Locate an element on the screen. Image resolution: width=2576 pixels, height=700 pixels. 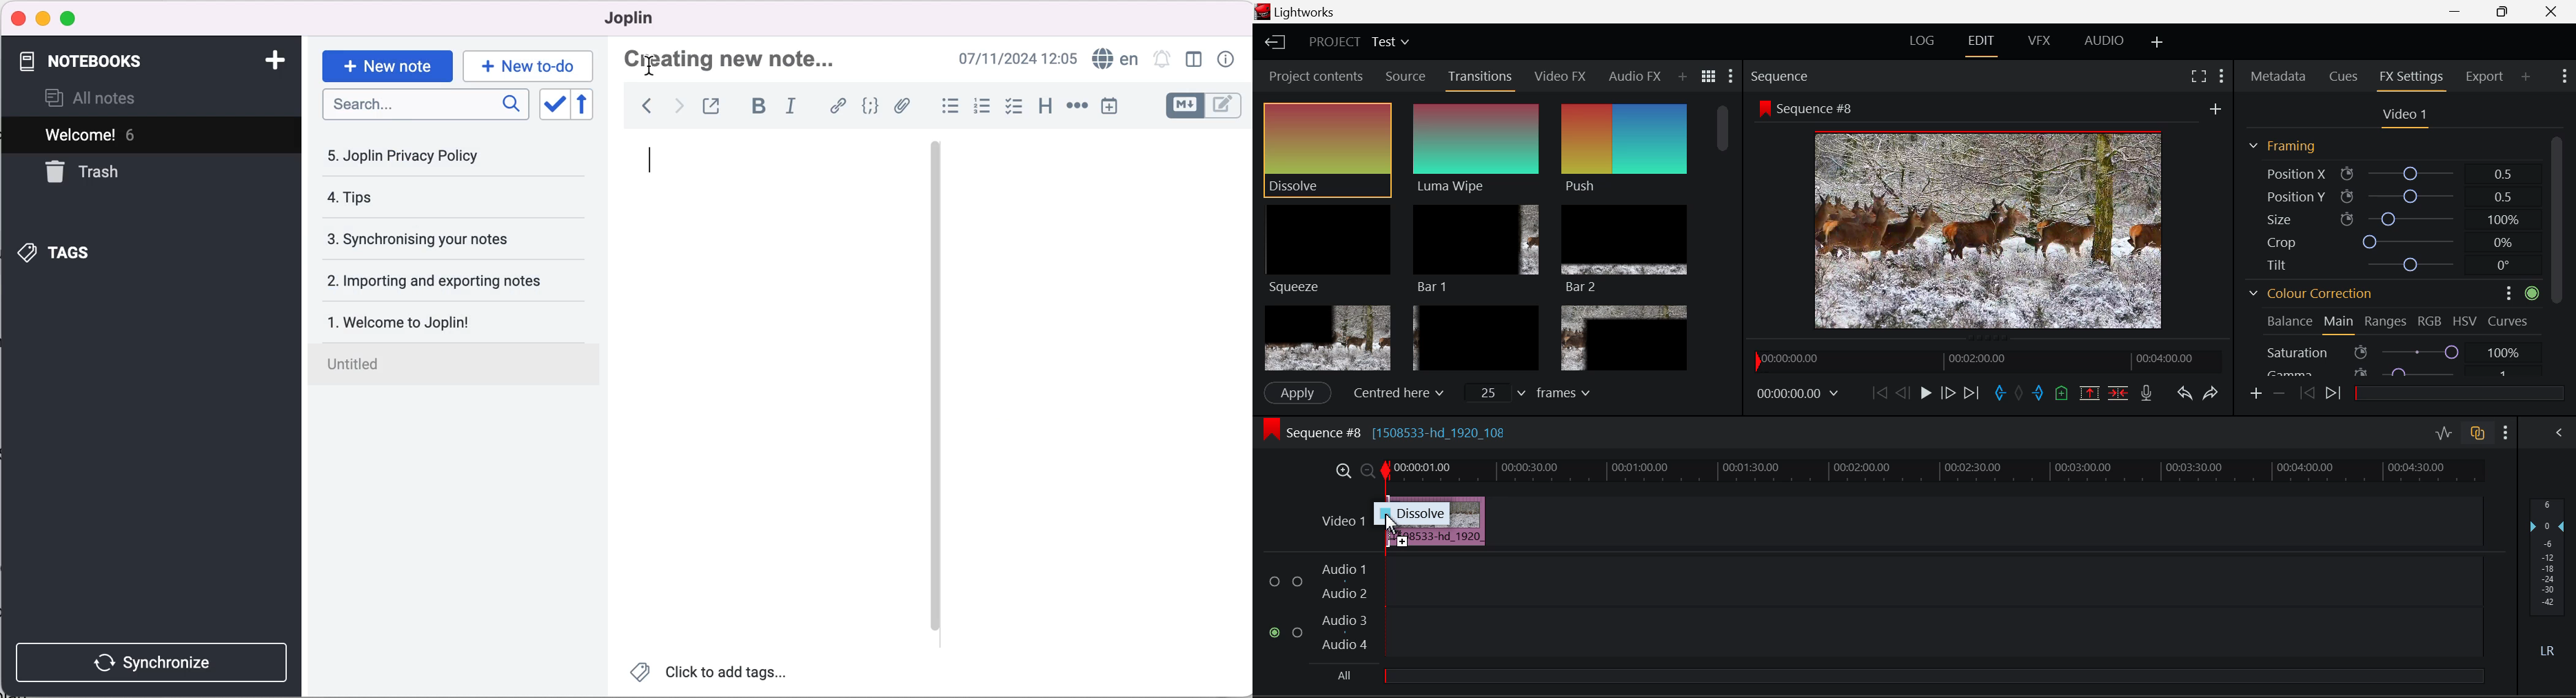
Add keyframe is located at coordinates (2257, 394).